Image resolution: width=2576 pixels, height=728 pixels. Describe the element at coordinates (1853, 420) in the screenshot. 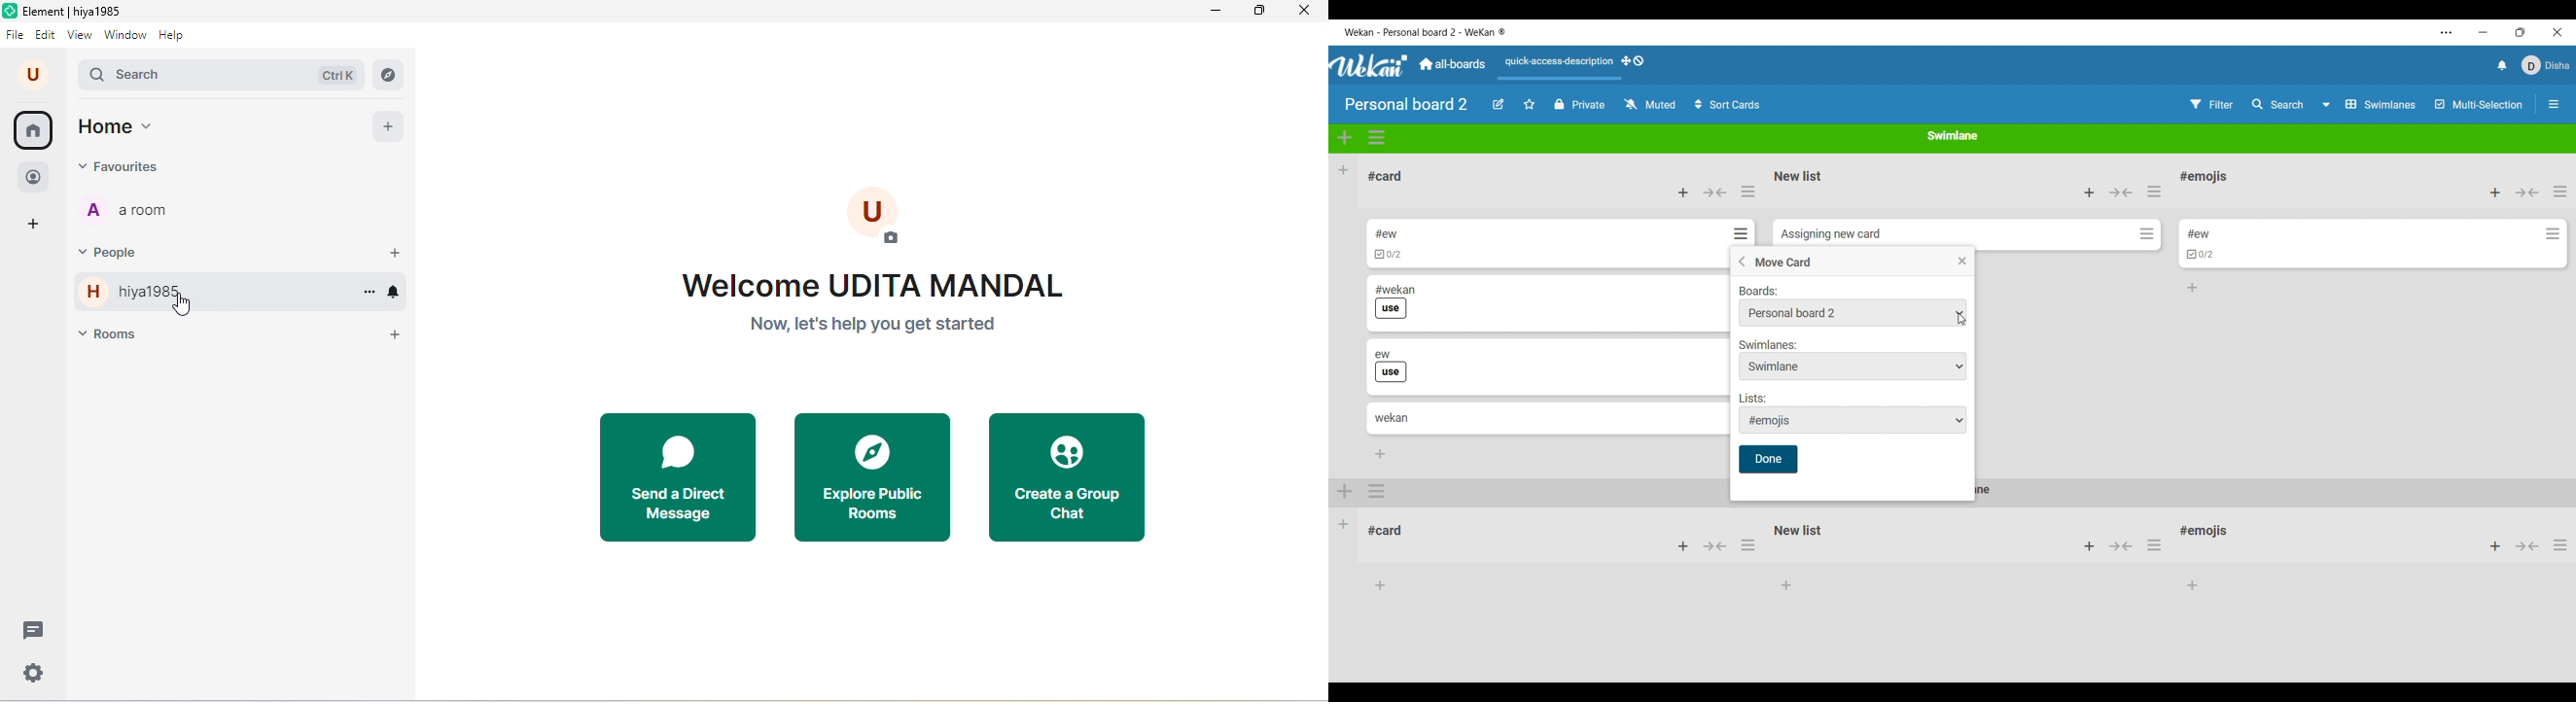

I see `List options` at that location.